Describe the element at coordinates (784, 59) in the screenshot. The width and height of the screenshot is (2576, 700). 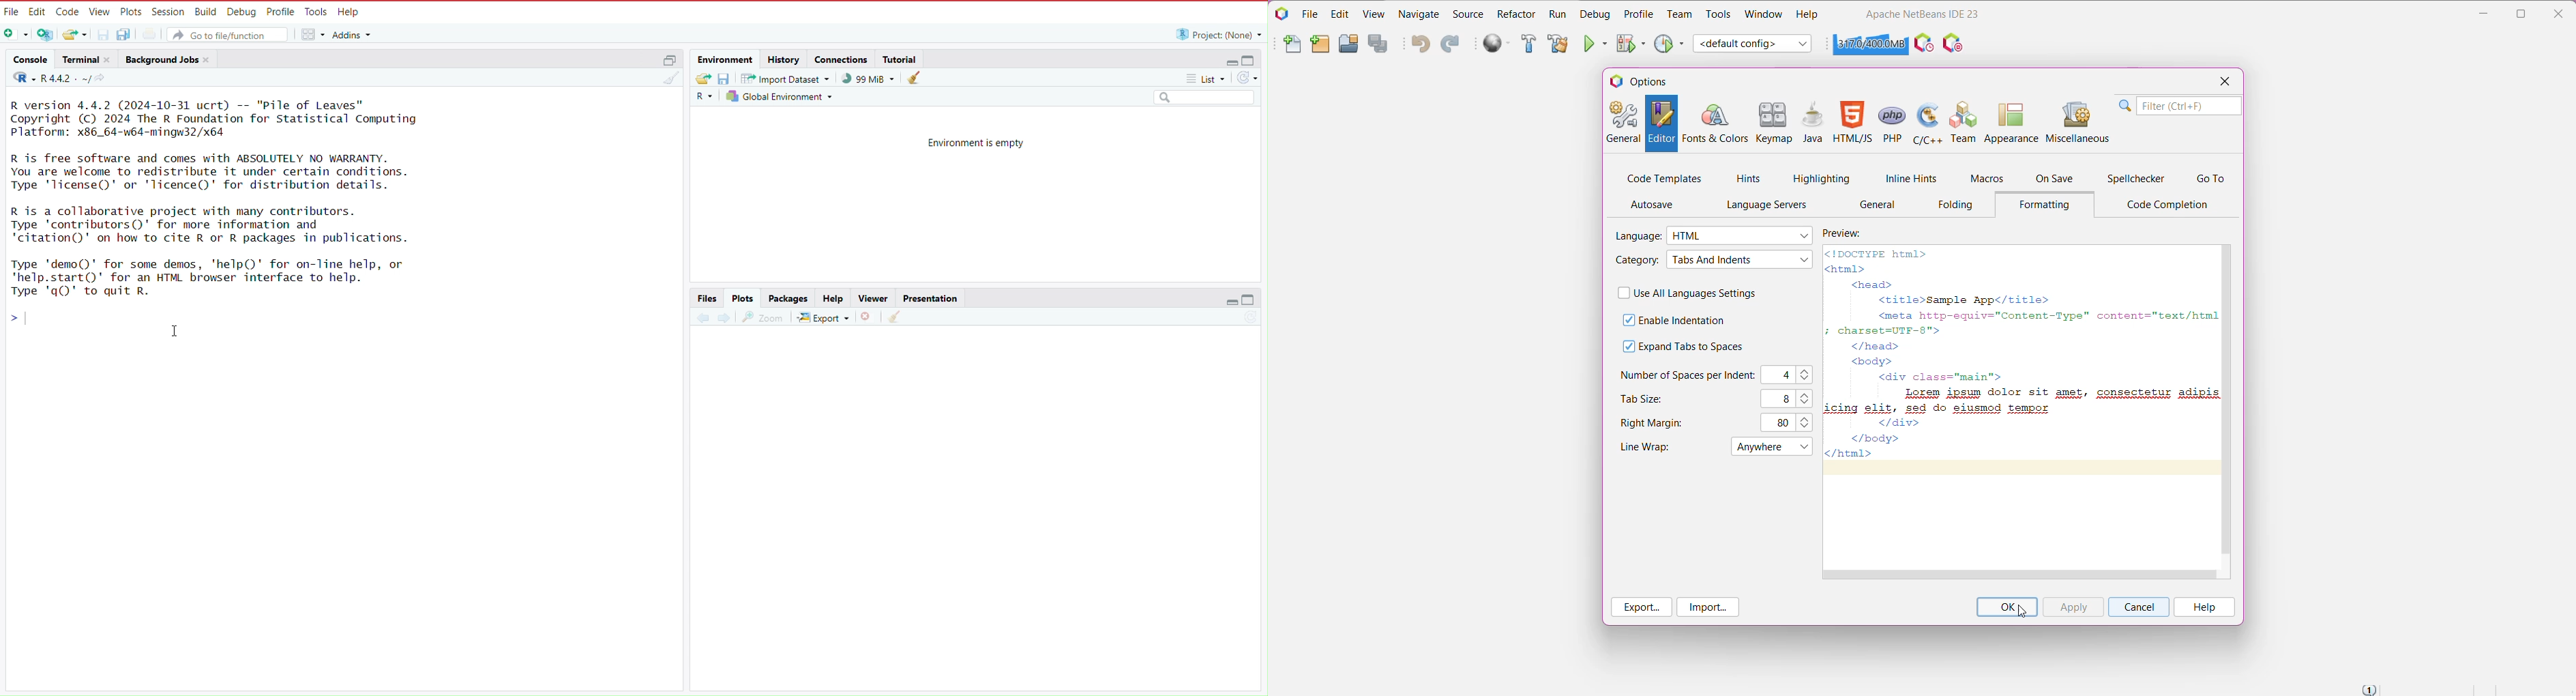
I see `history` at that location.